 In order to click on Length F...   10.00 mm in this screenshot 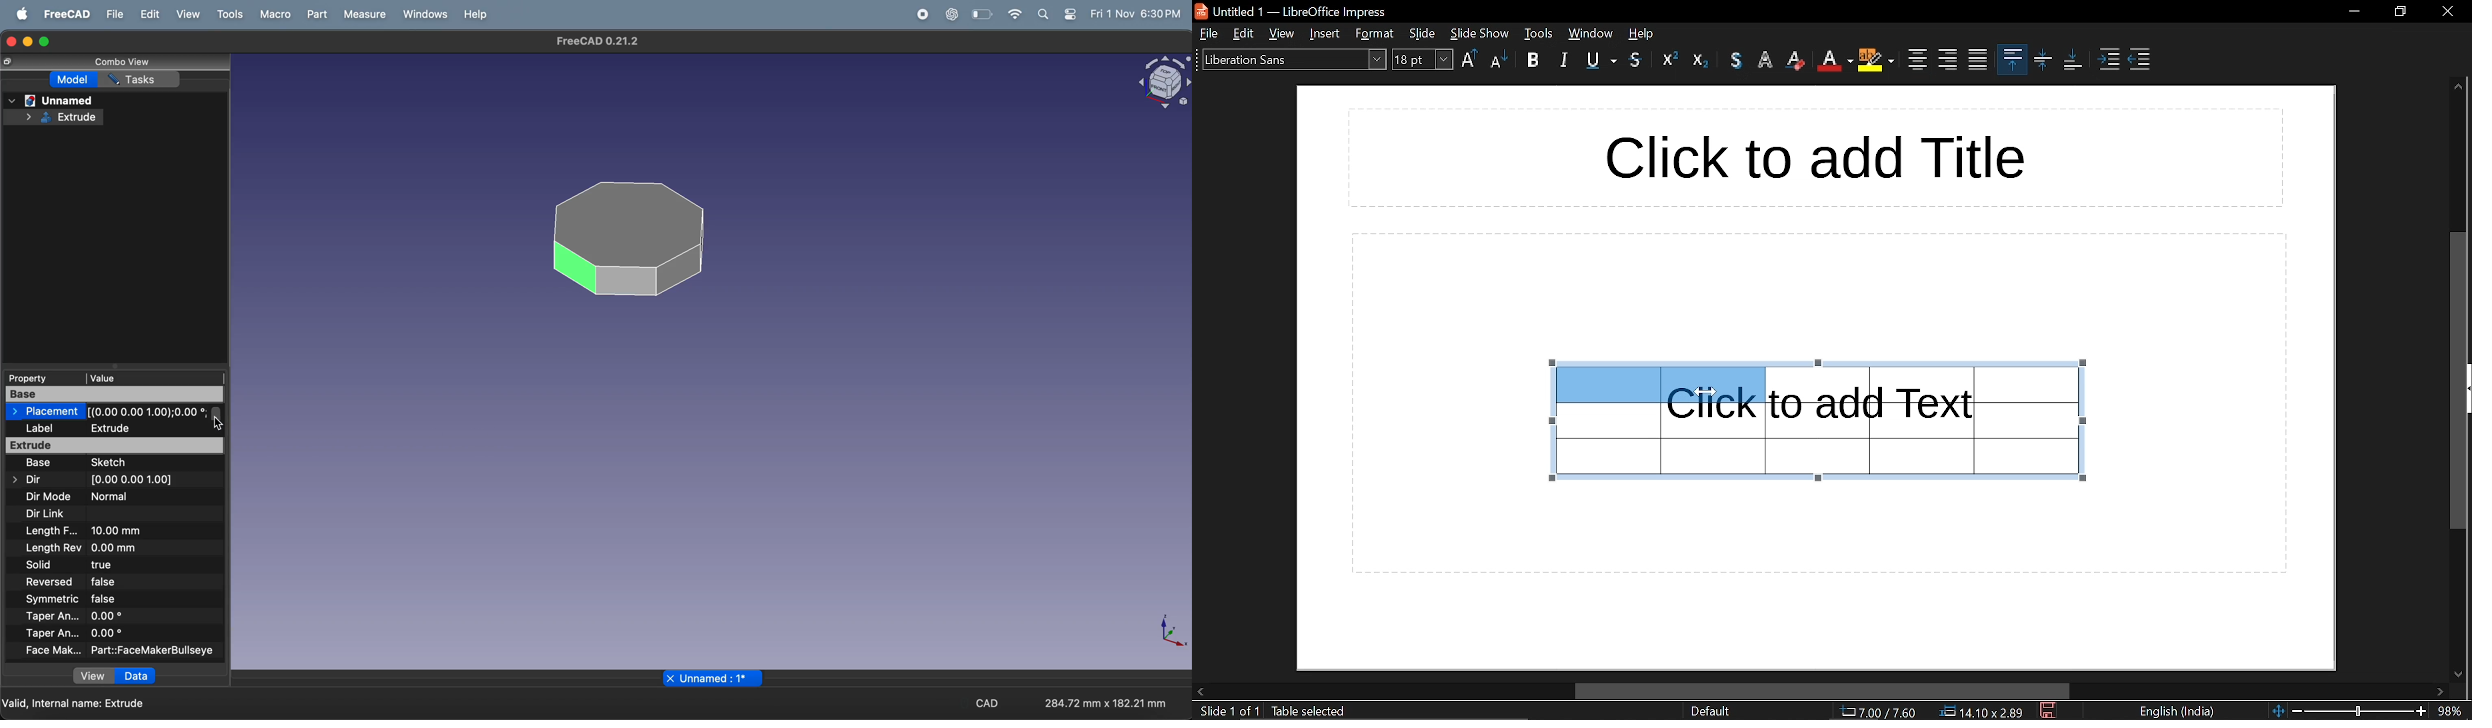, I will do `click(85, 532)`.